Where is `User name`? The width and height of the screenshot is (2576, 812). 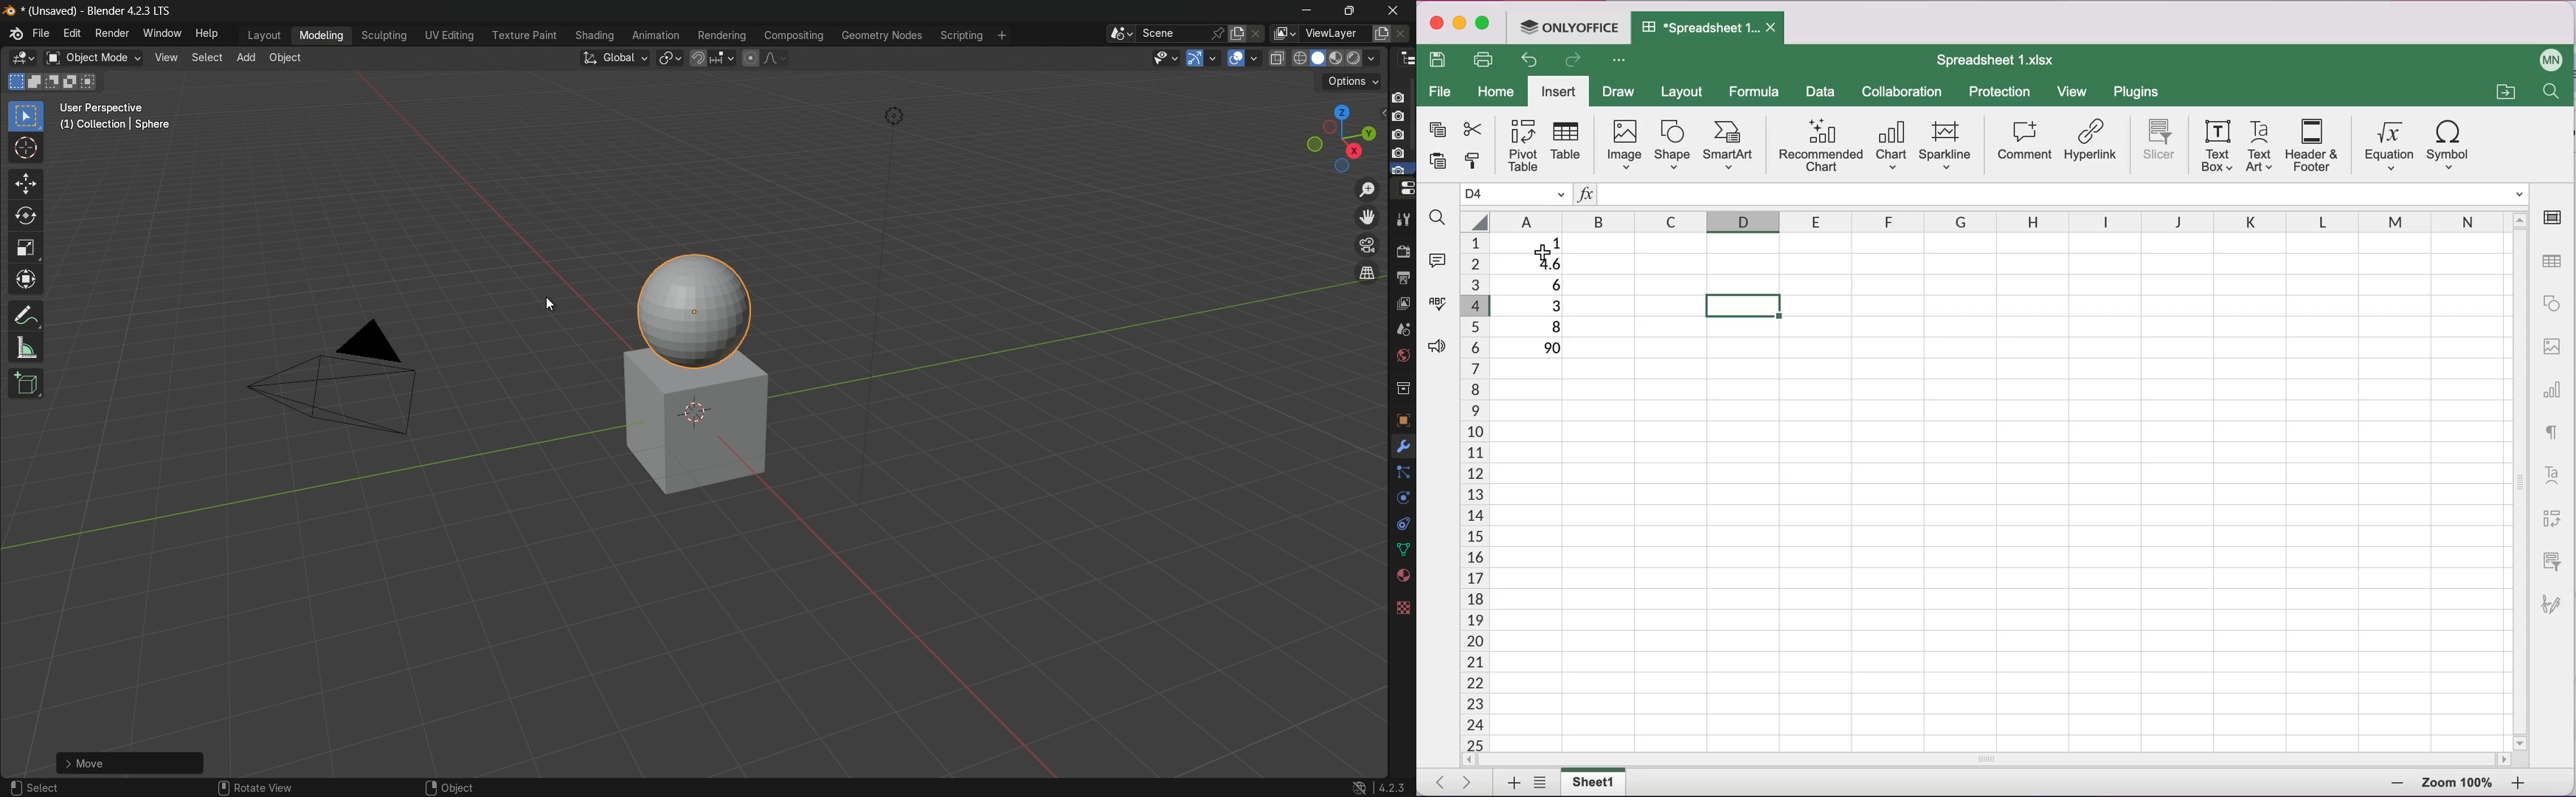 User name is located at coordinates (2547, 59).